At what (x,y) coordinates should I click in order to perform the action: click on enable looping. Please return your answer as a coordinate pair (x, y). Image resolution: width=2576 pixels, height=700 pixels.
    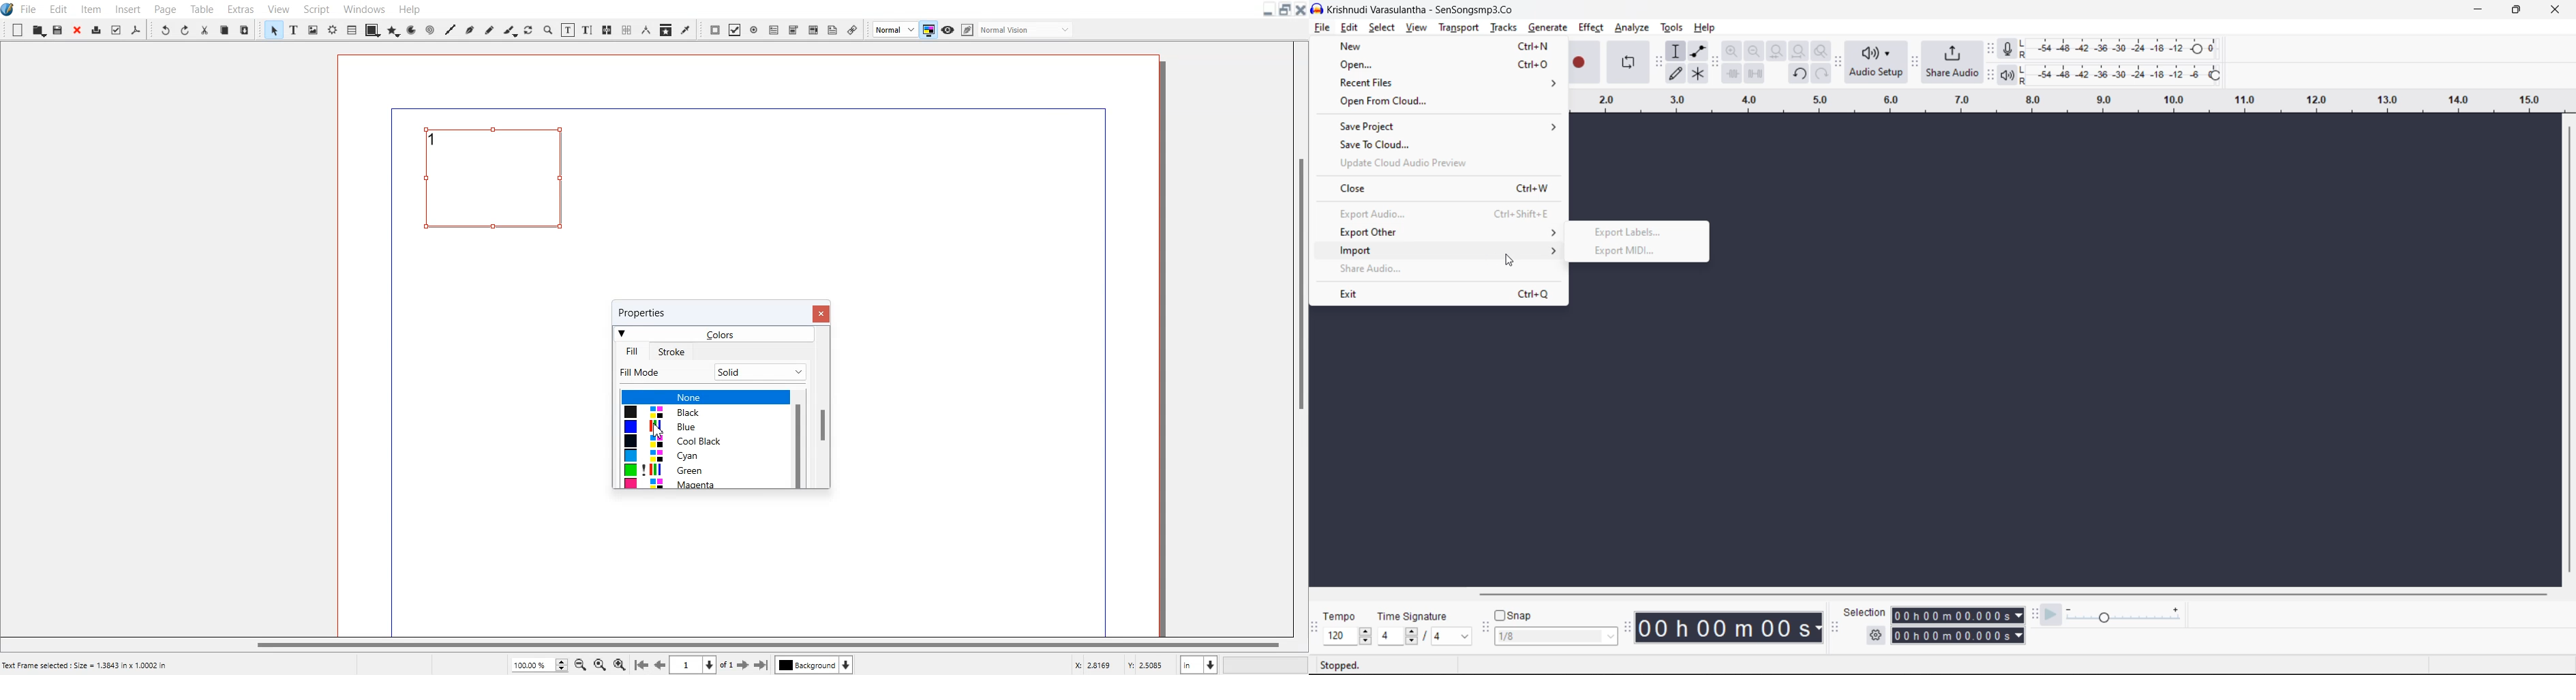
    Looking at the image, I should click on (1630, 62).